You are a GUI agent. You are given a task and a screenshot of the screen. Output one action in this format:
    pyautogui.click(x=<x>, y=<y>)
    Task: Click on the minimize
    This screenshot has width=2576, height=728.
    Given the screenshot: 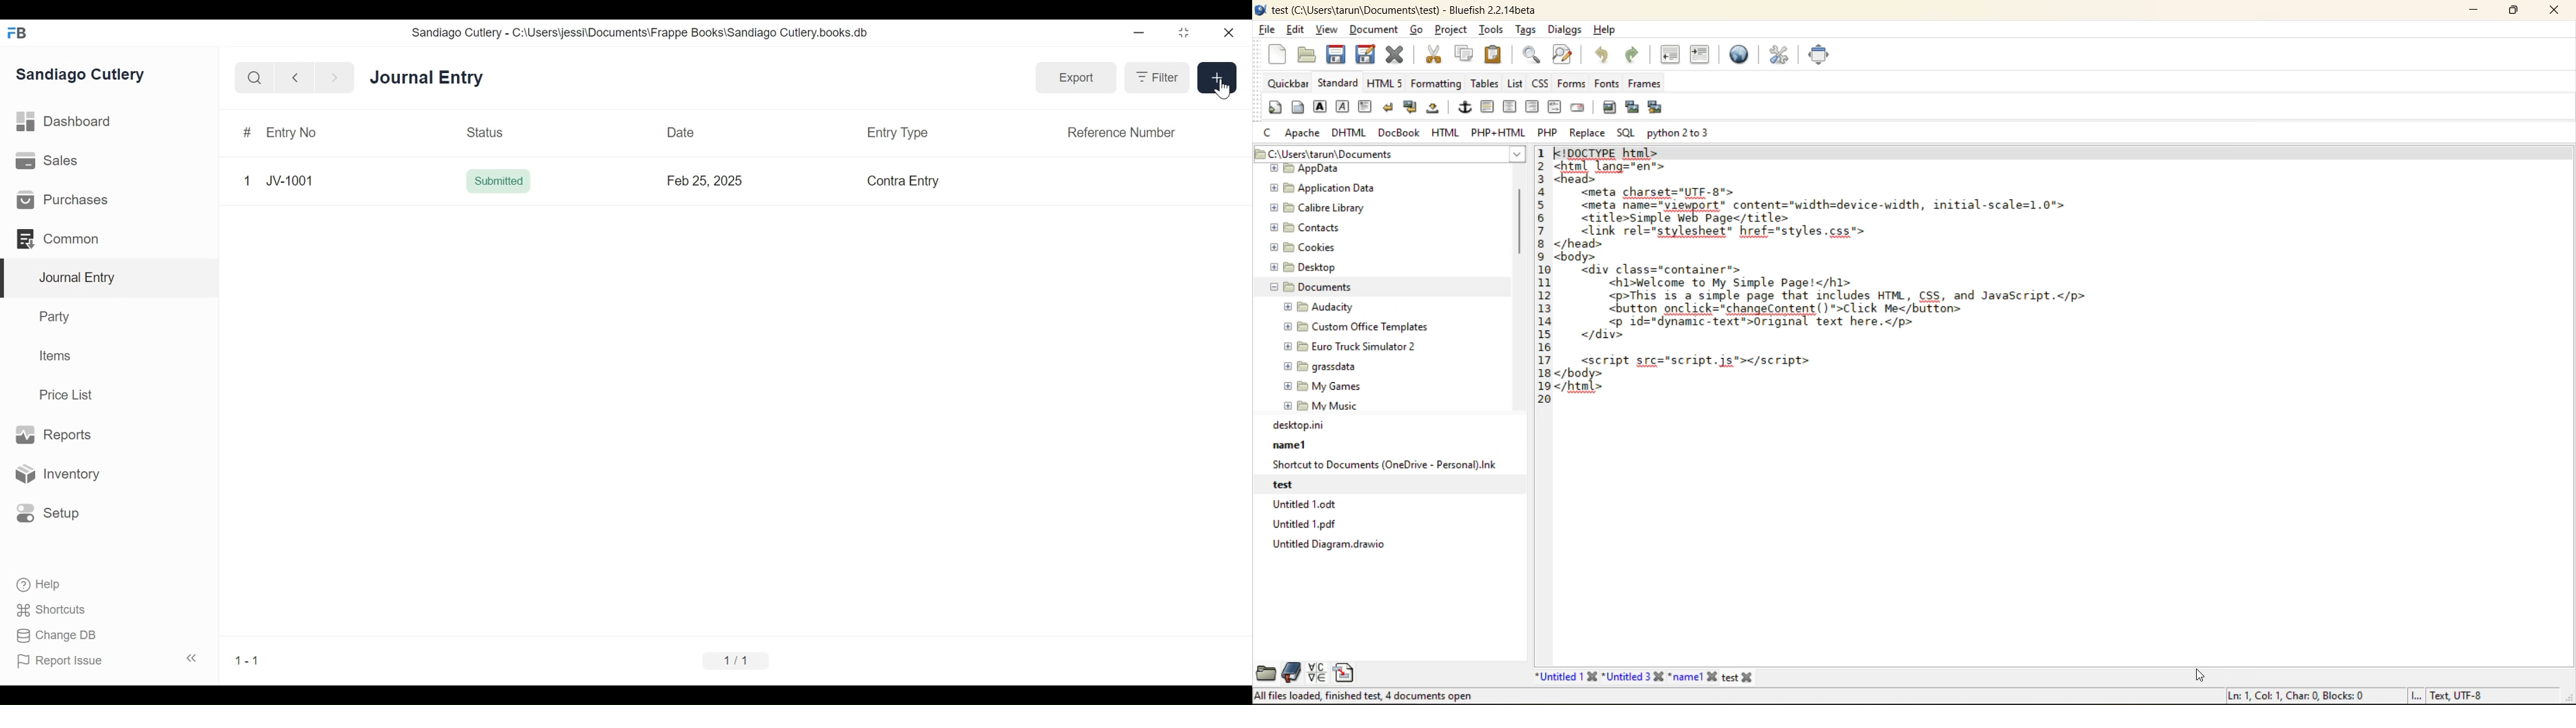 What is the action you would take?
    pyautogui.click(x=2471, y=10)
    